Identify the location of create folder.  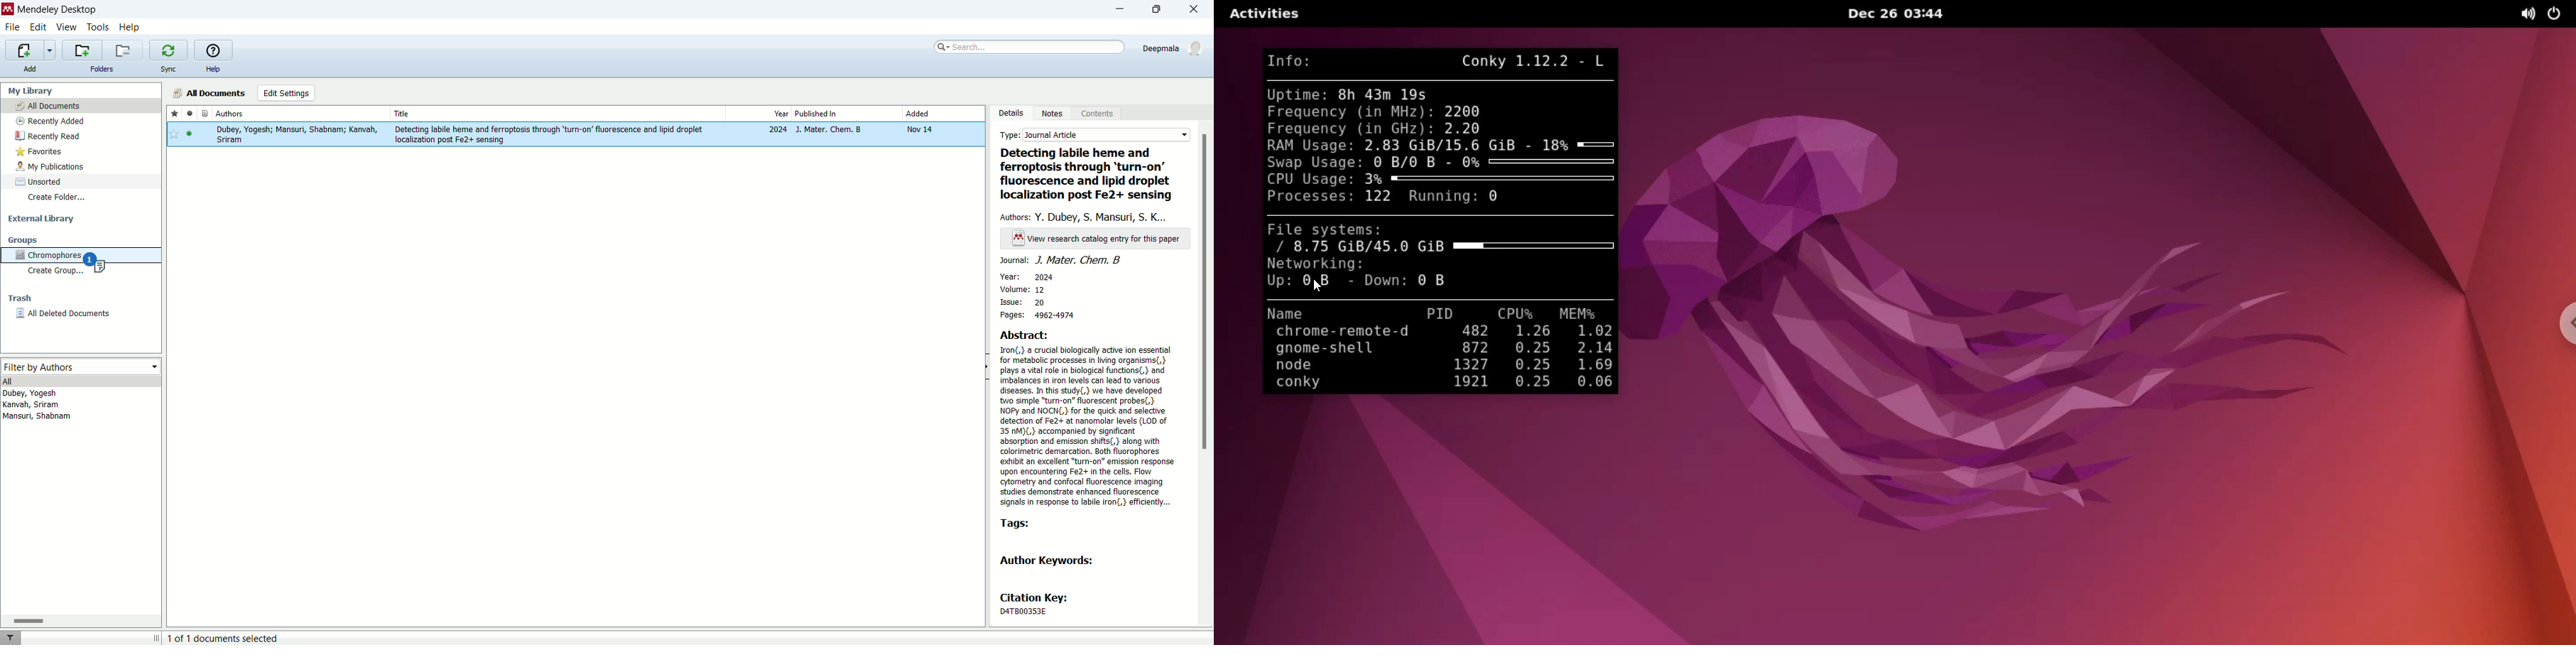
(56, 197).